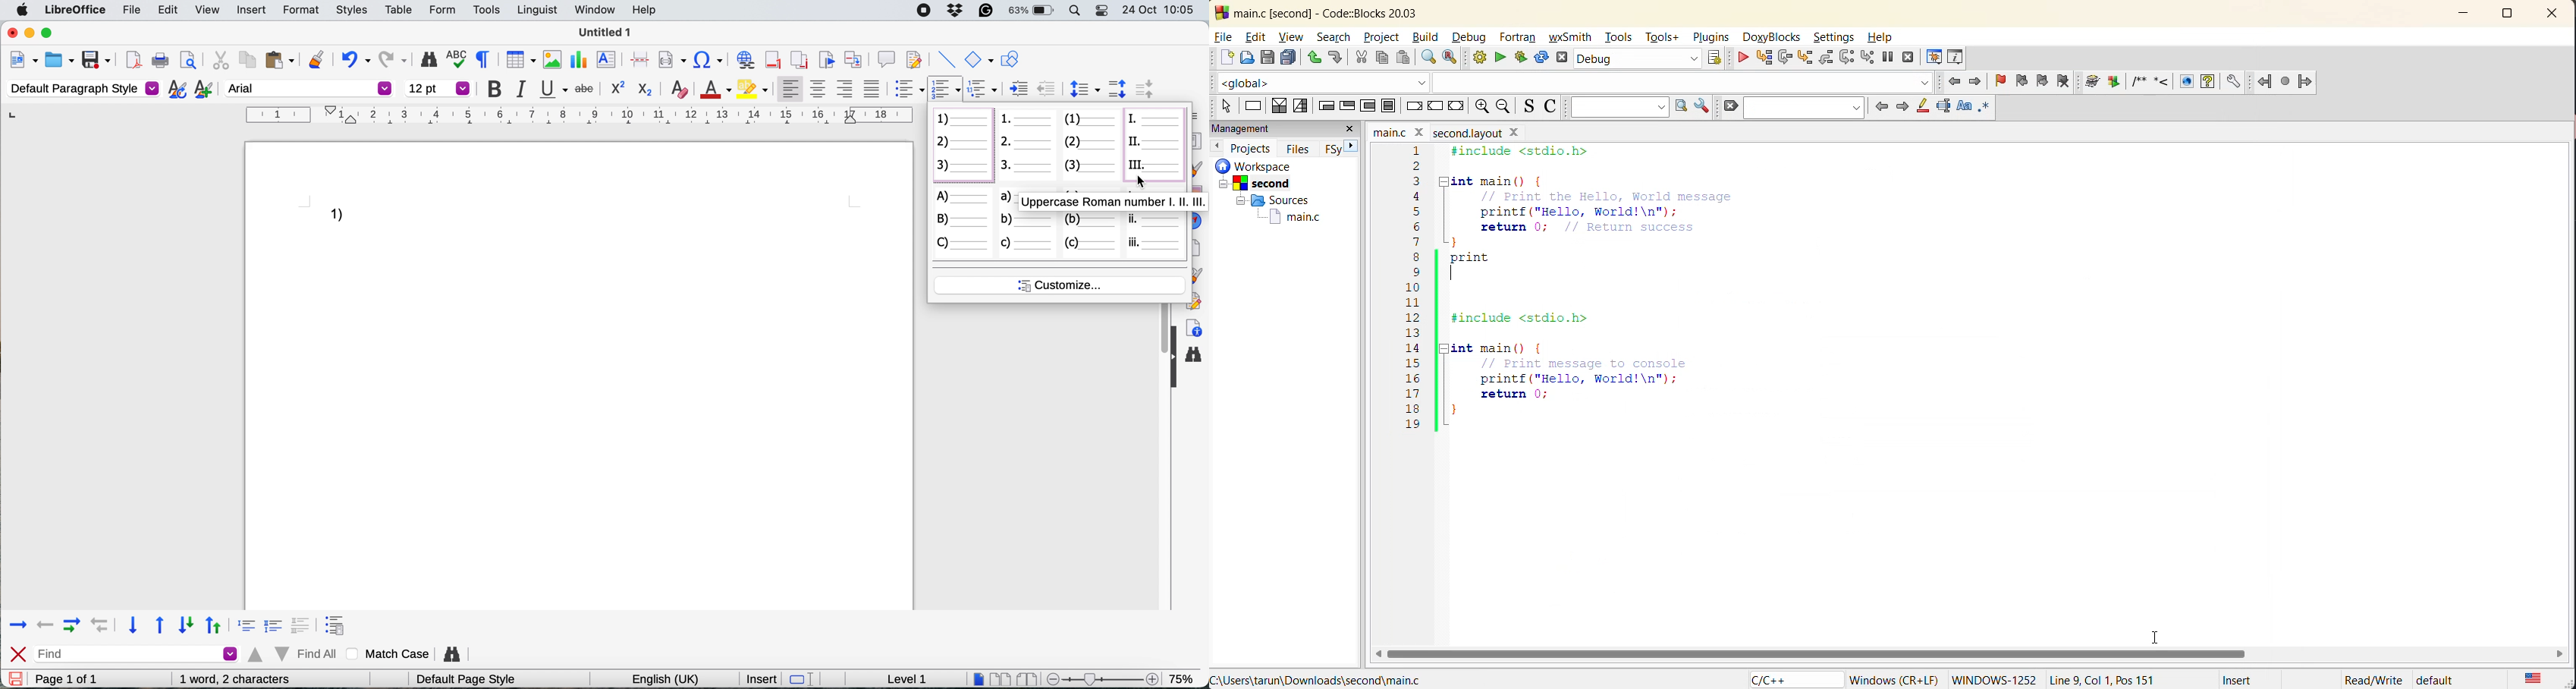 The width and height of the screenshot is (2576, 700). What do you see at coordinates (1576, 82) in the screenshot?
I see `code completion compiler` at bounding box center [1576, 82].